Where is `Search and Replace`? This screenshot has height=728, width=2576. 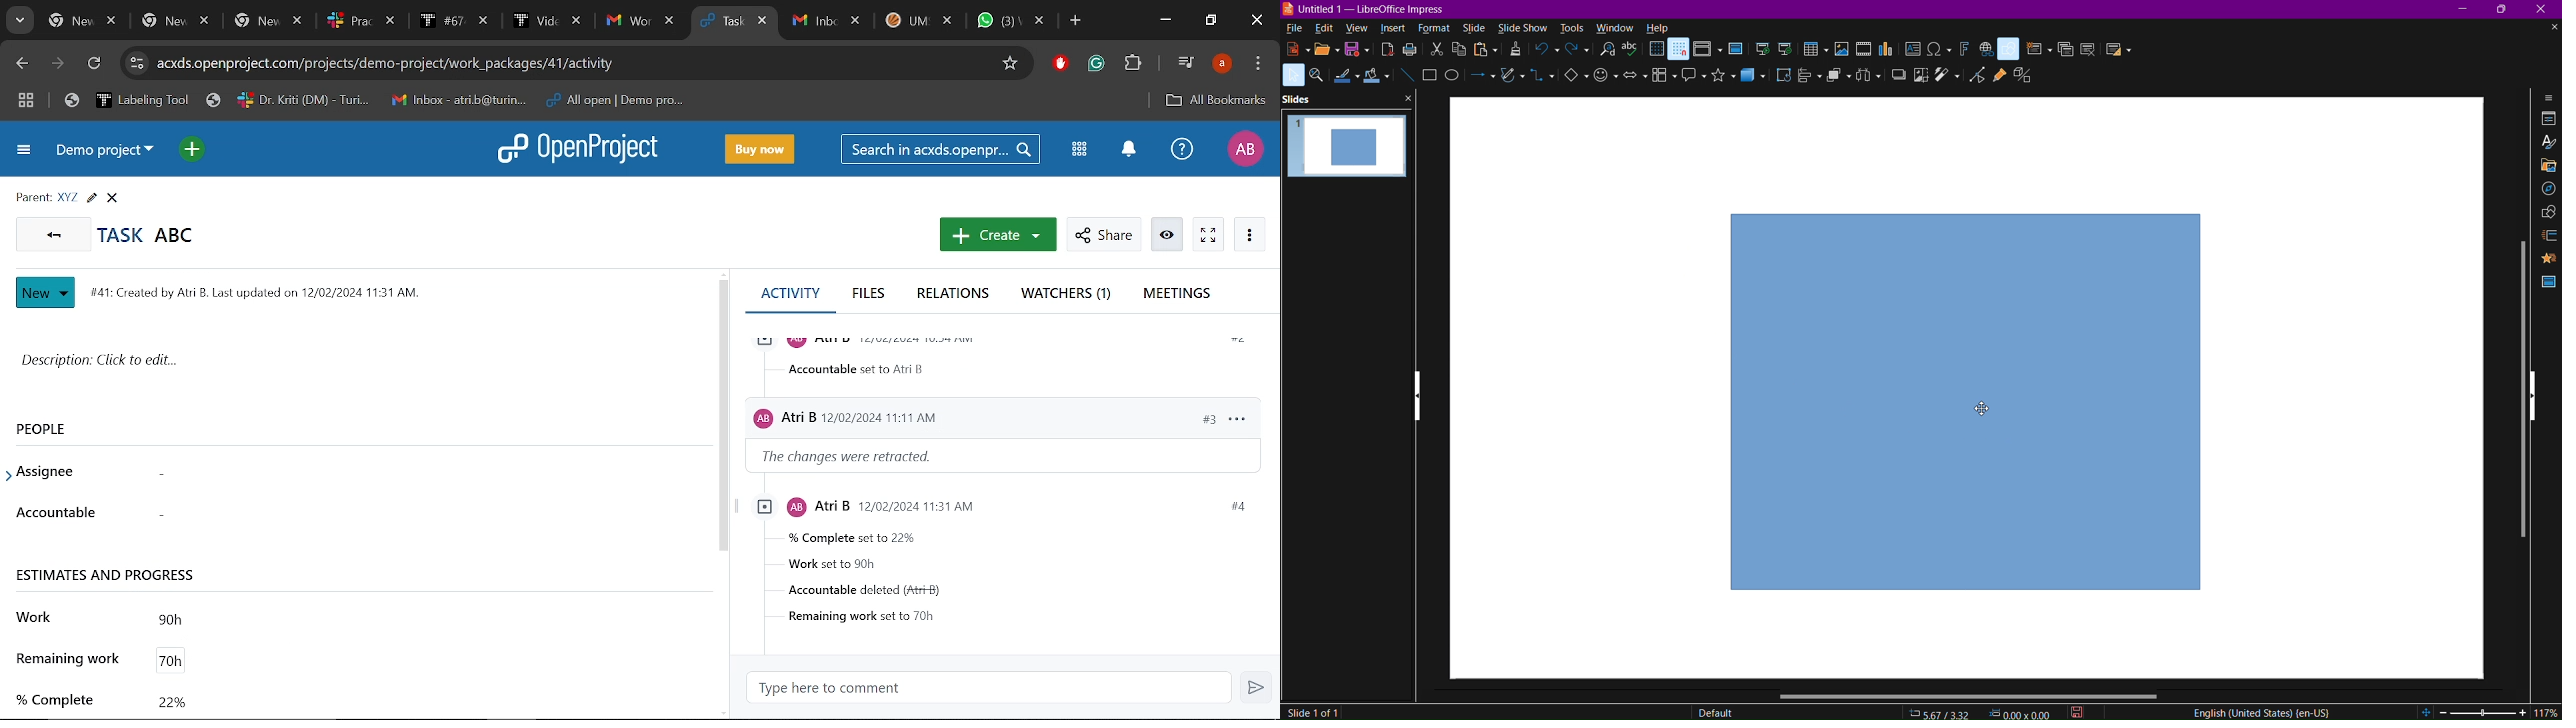
Search and Replace is located at coordinates (1609, 53).